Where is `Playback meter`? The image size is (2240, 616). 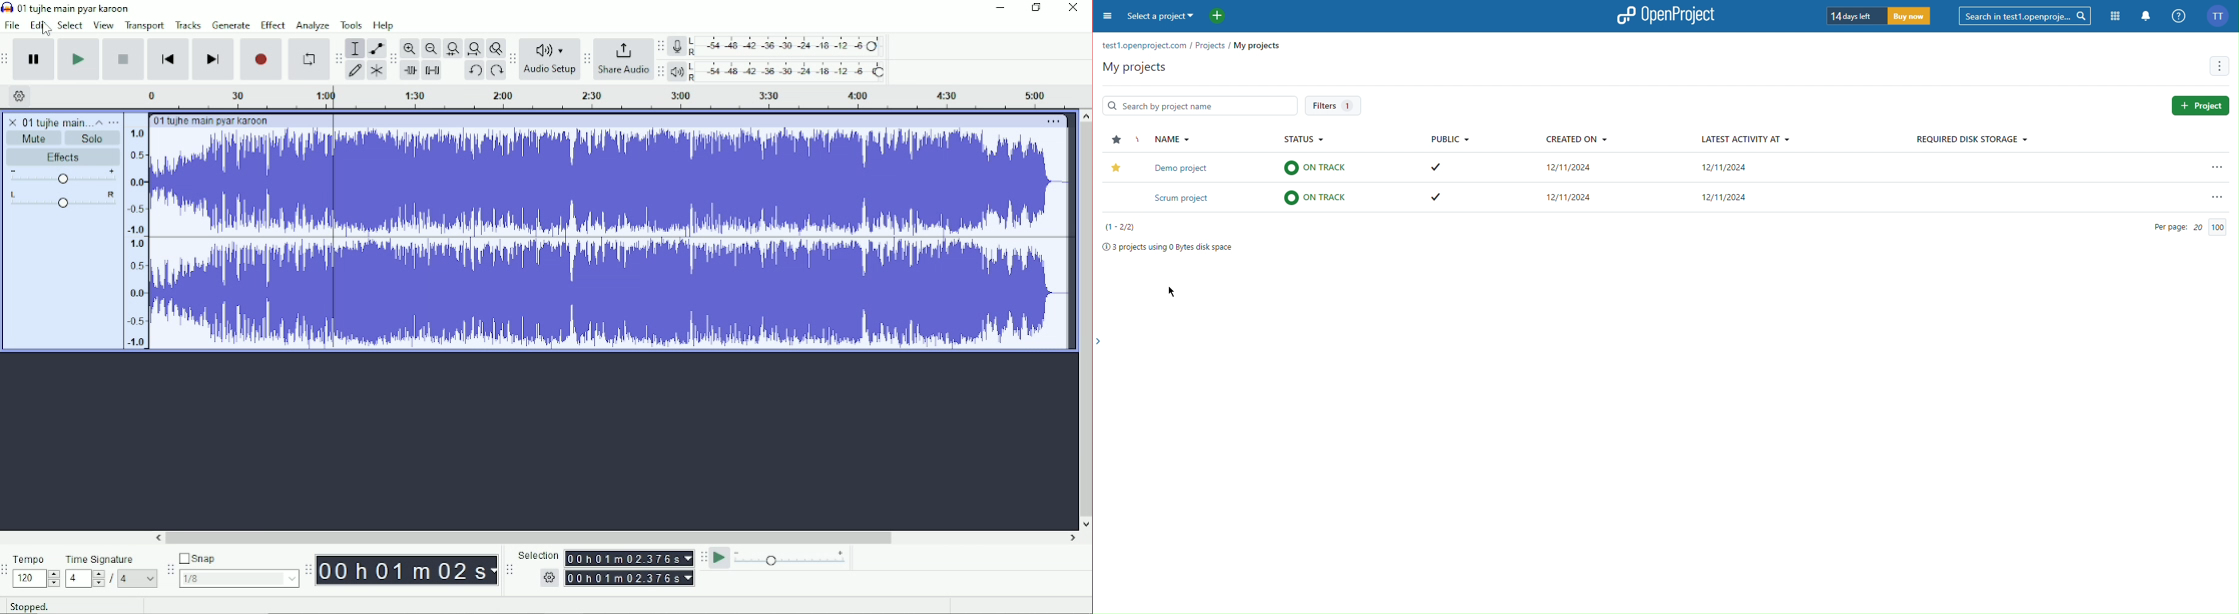 Playback meter is located at coordinates (779, 71).